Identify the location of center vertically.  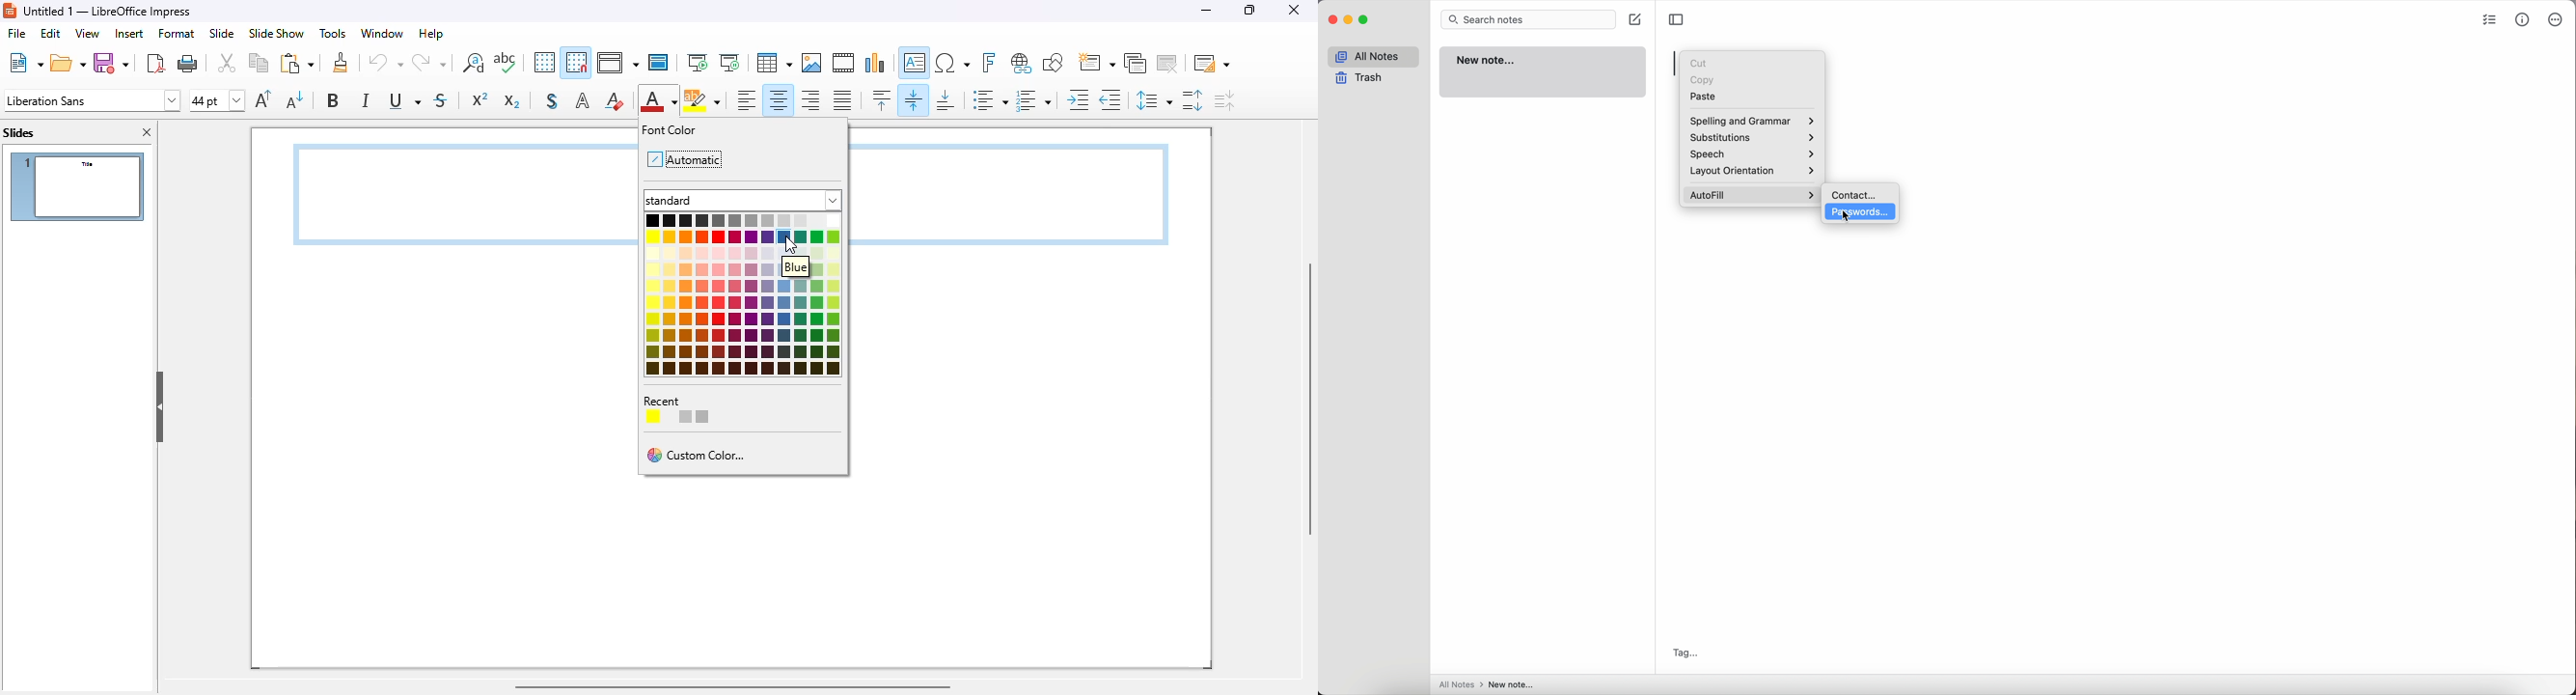
(915, 99).